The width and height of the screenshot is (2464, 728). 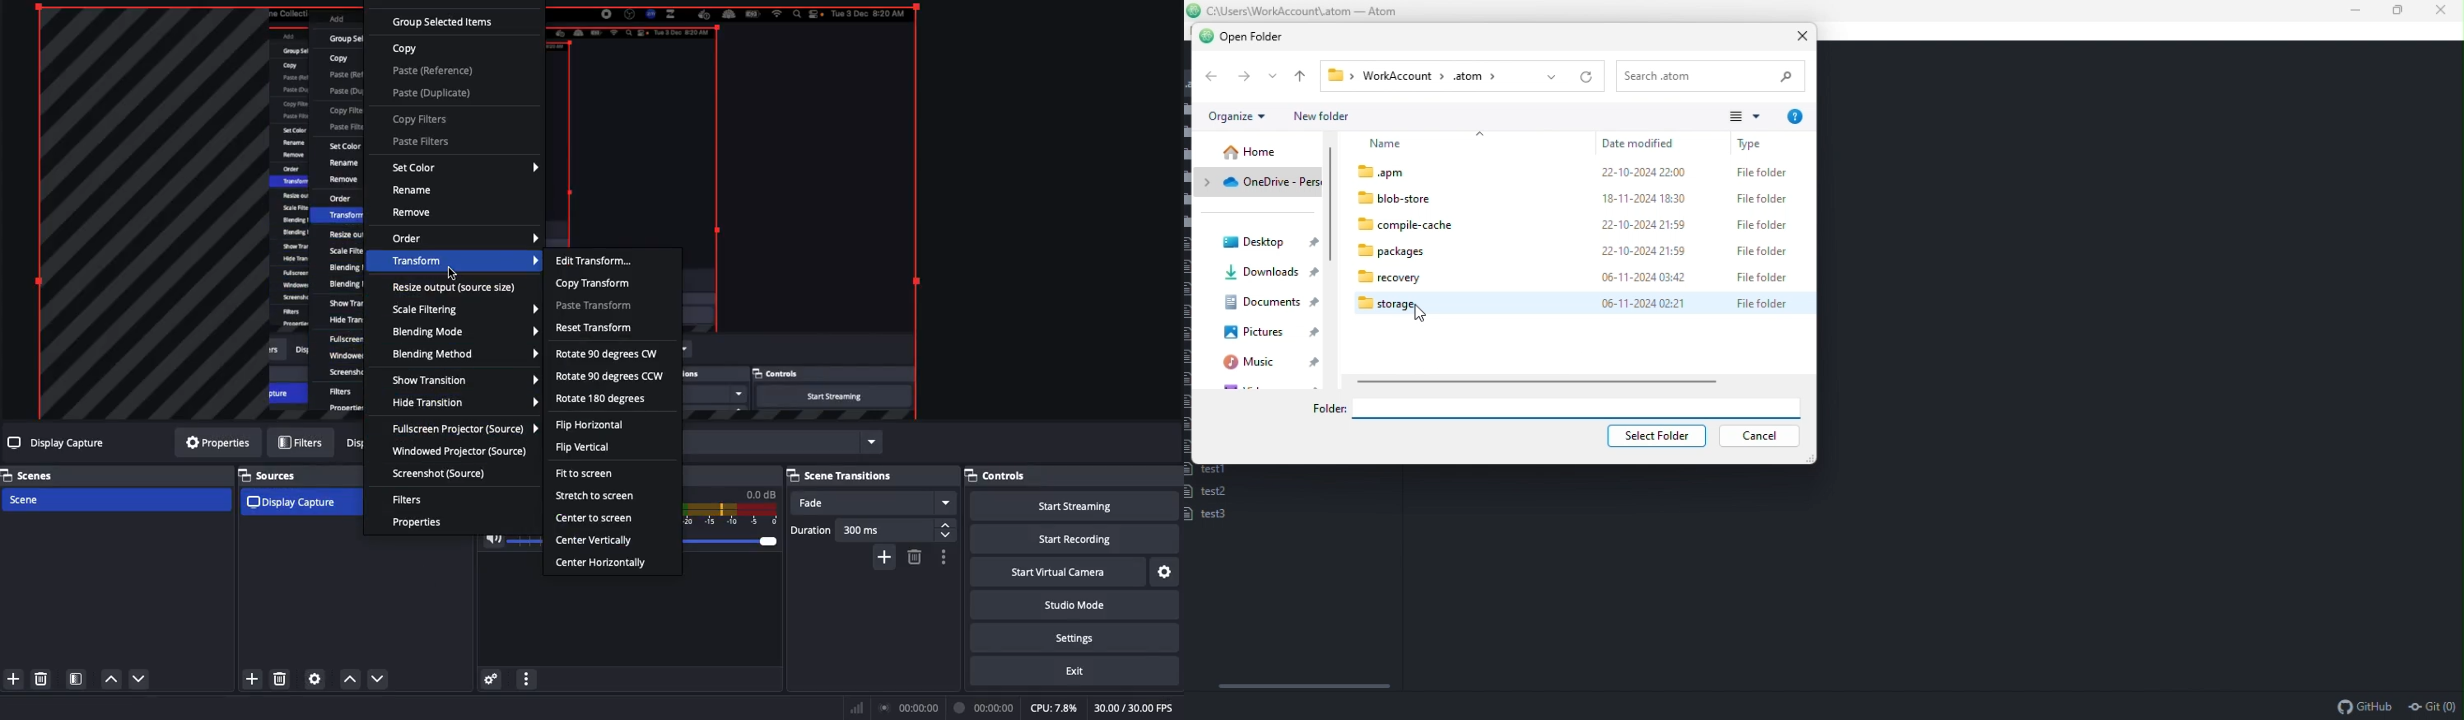 I want to click on Stretch to screen, so click(x=594, y=495).